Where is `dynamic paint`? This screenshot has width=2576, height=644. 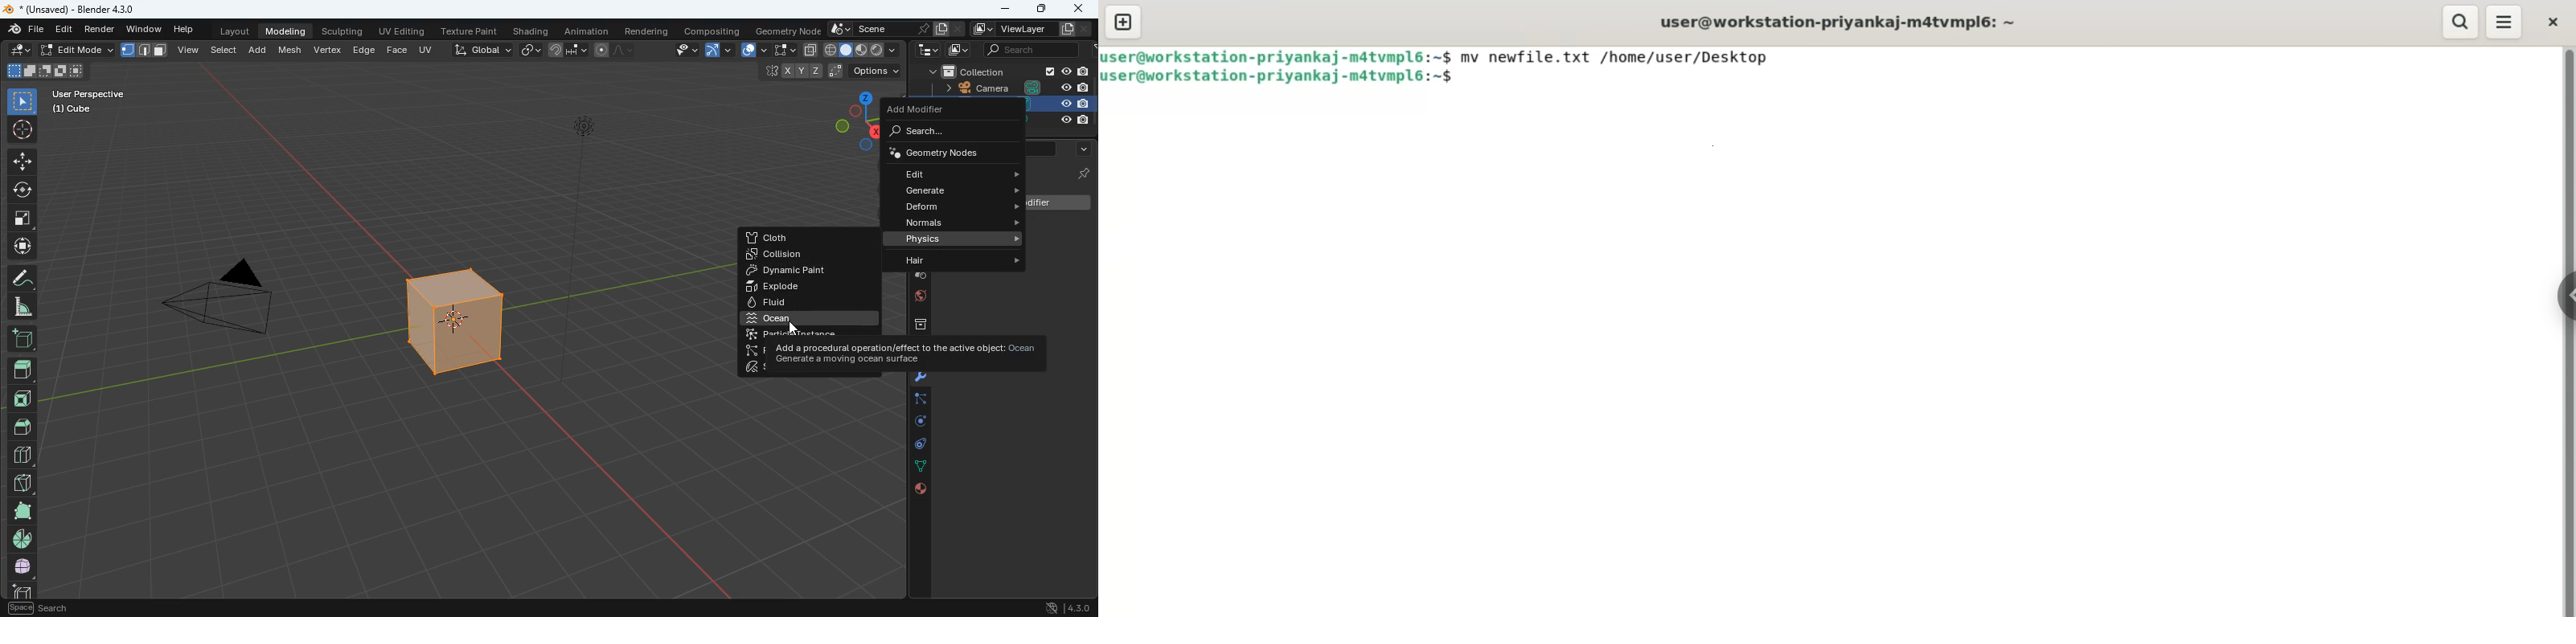 dynamic paint is located at coordinates (810, 271).